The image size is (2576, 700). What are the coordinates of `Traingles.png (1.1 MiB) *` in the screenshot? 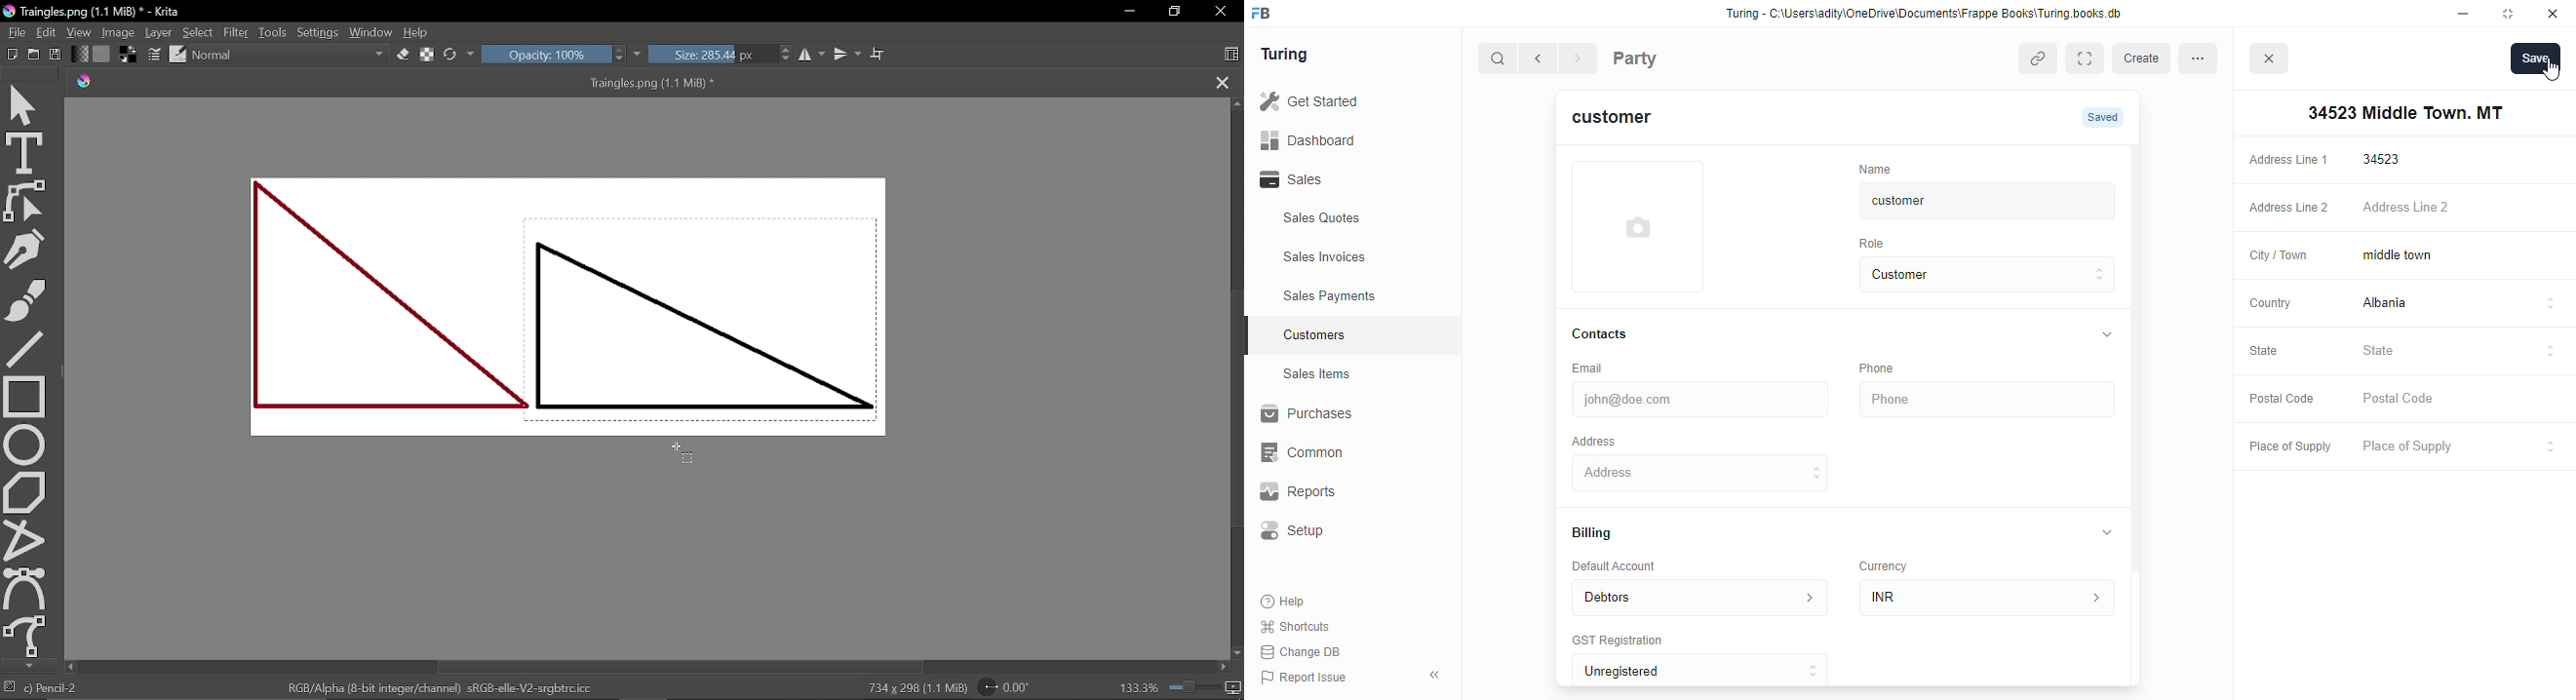 It's located at (421, 83).